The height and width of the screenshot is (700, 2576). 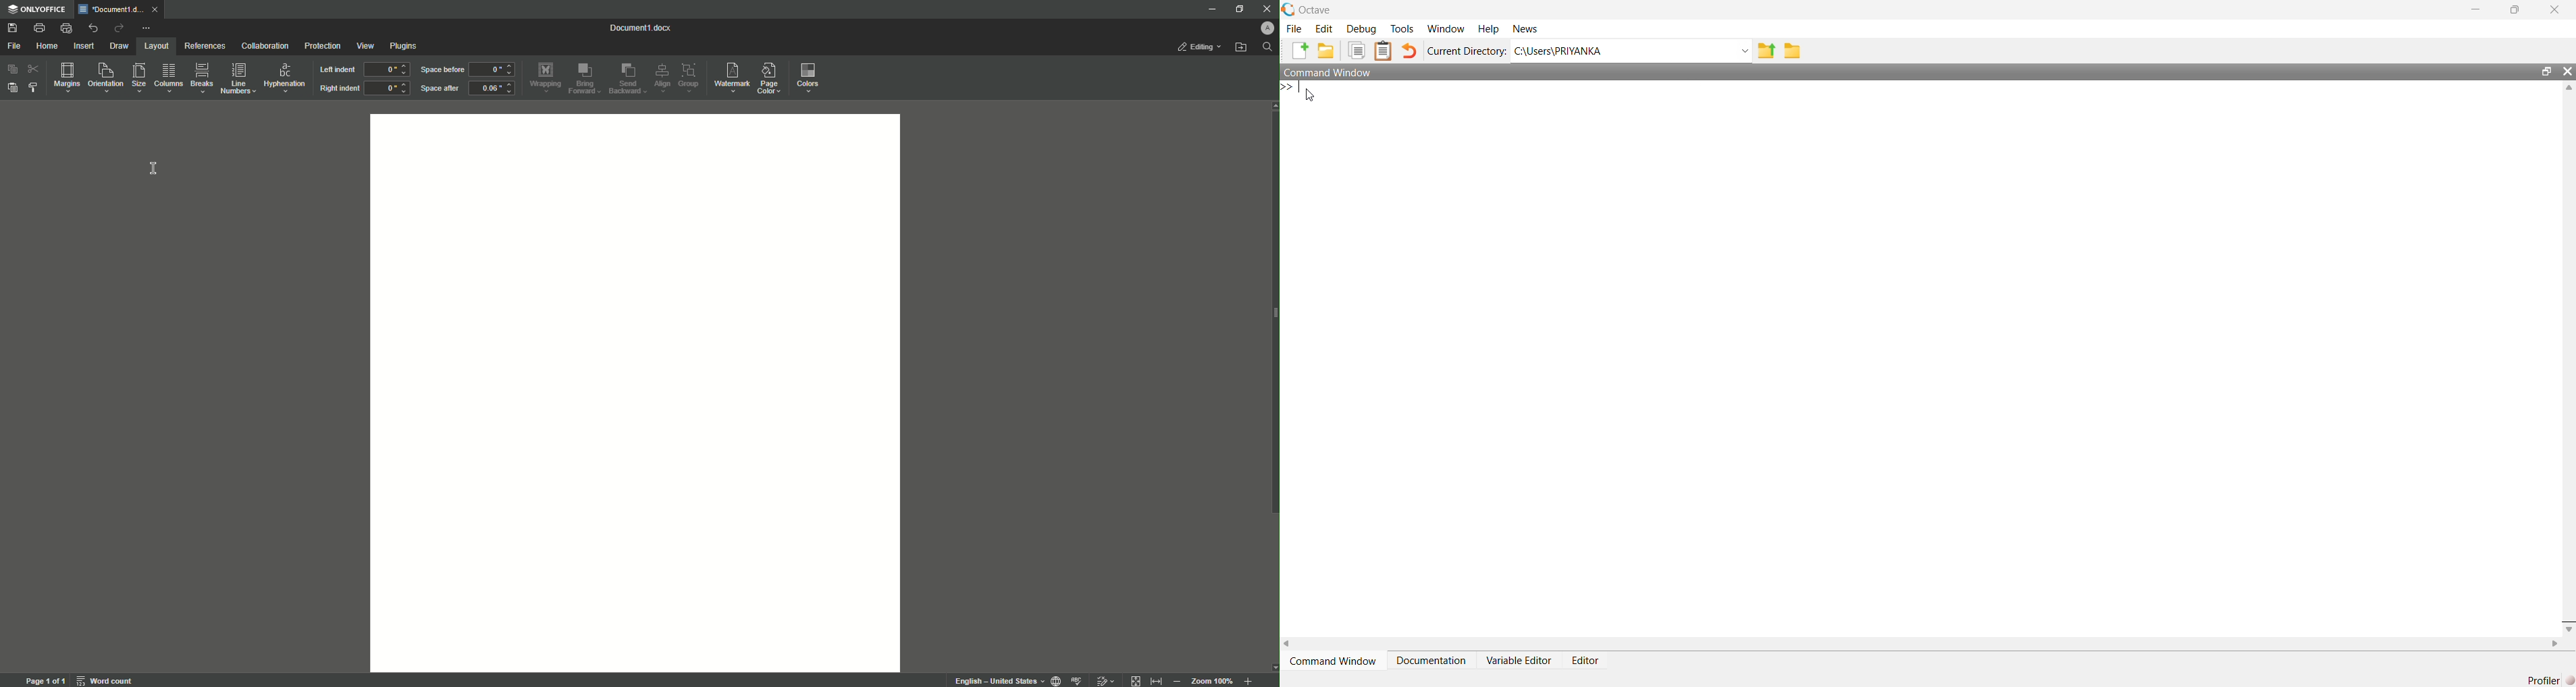 I want to click on ONLYOFFICE, so click(x=38, y=9).